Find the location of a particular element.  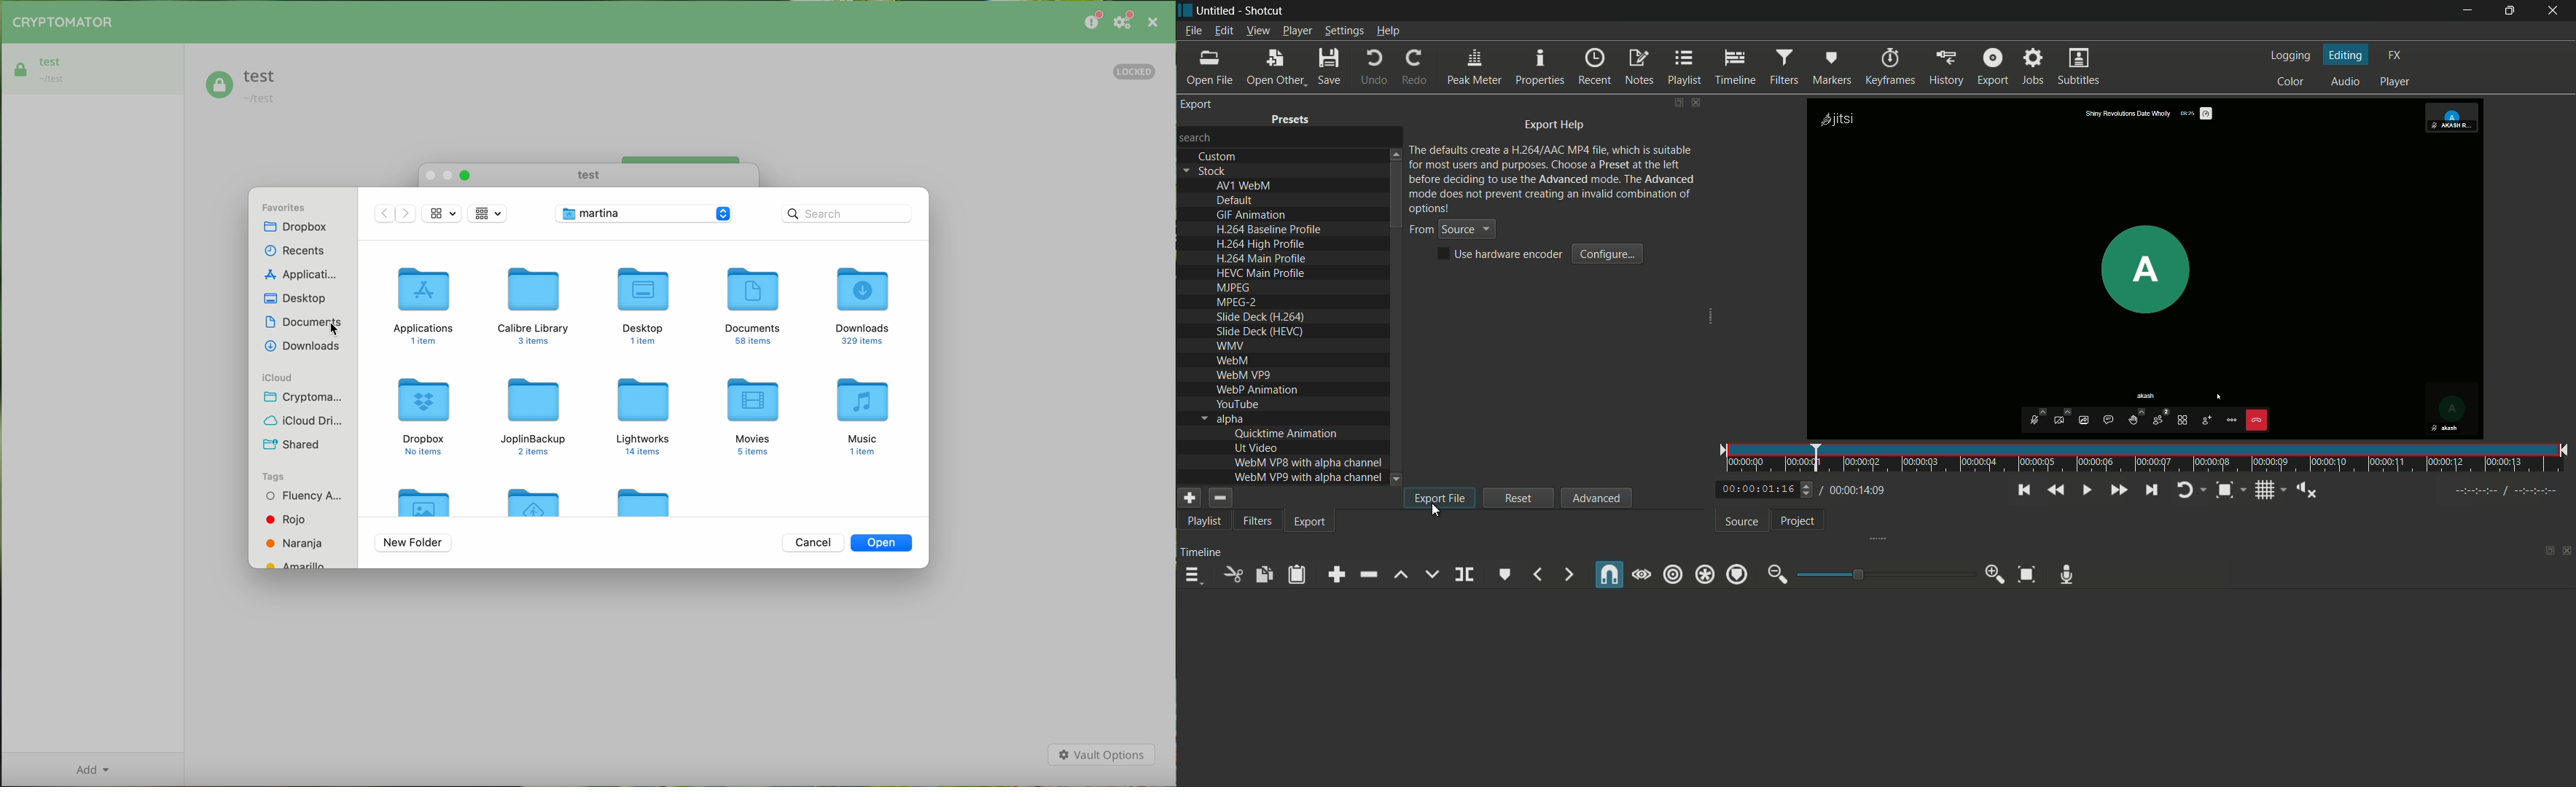

open file is located at coordinates (1209, 68).